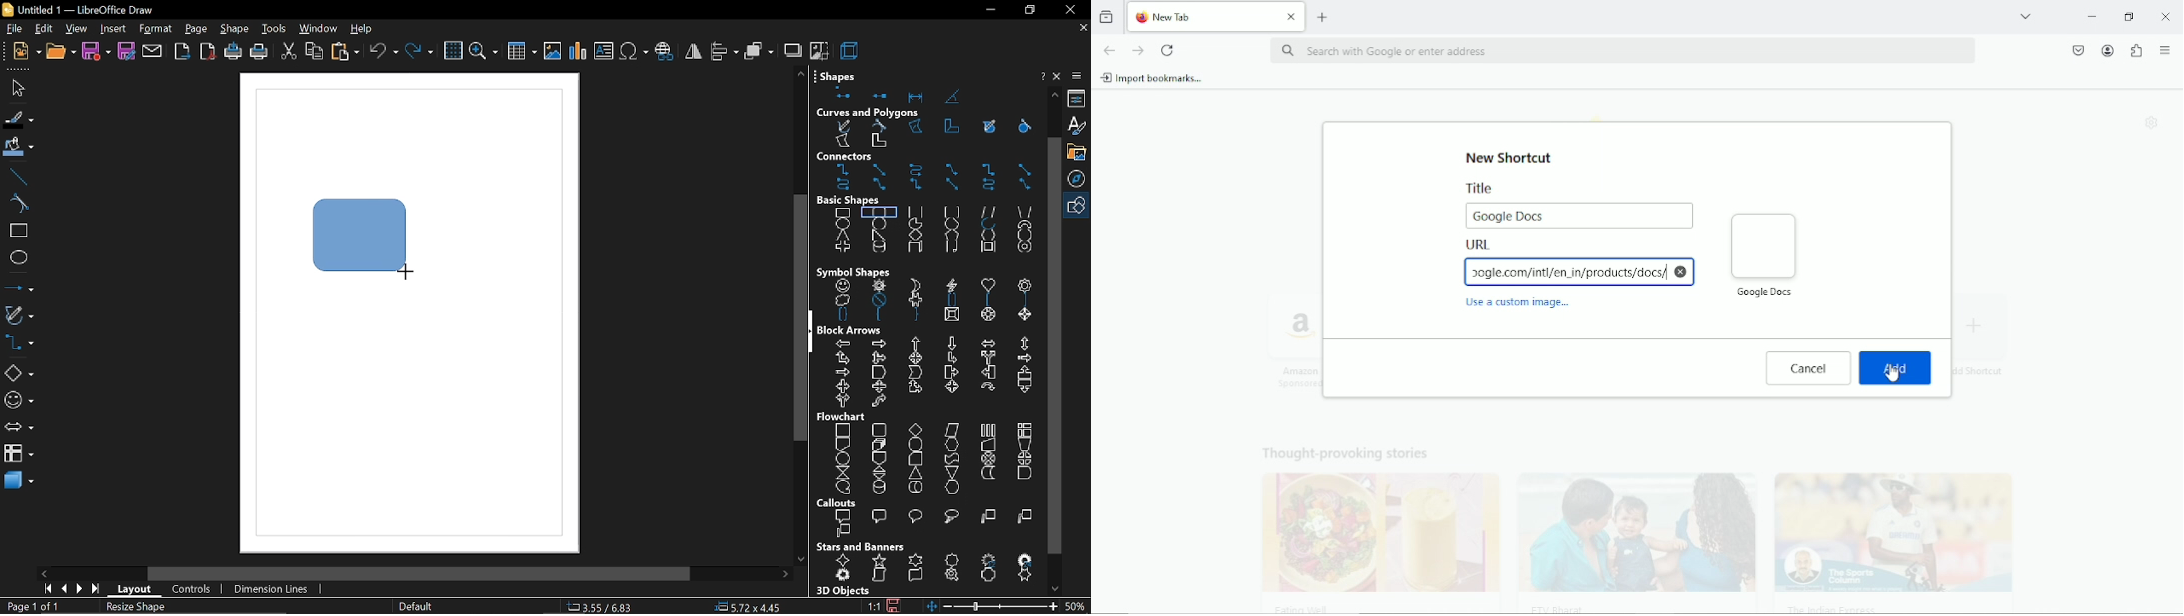 The width and height of the screenshot is (2184, 616). Describe the element at coordinates (553, 52) in the screenshot. I see `insert image` at that location.